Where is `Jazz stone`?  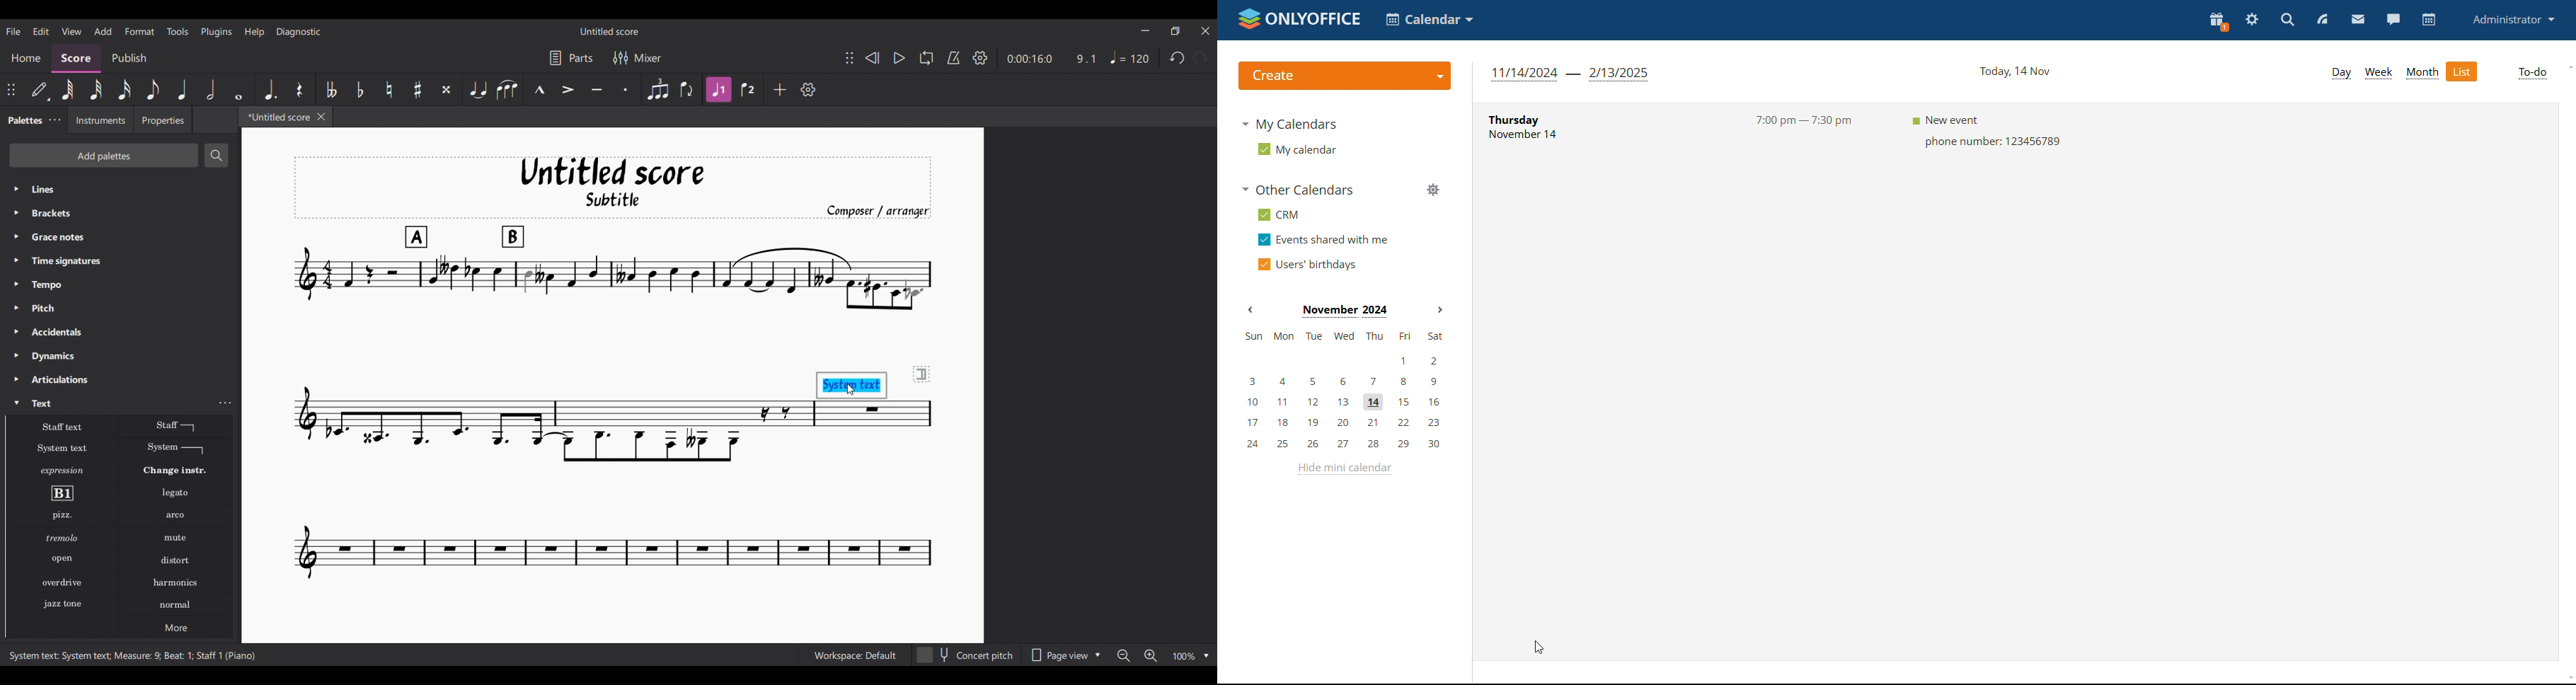
Jazz stone is located at coordinates (62, 604).